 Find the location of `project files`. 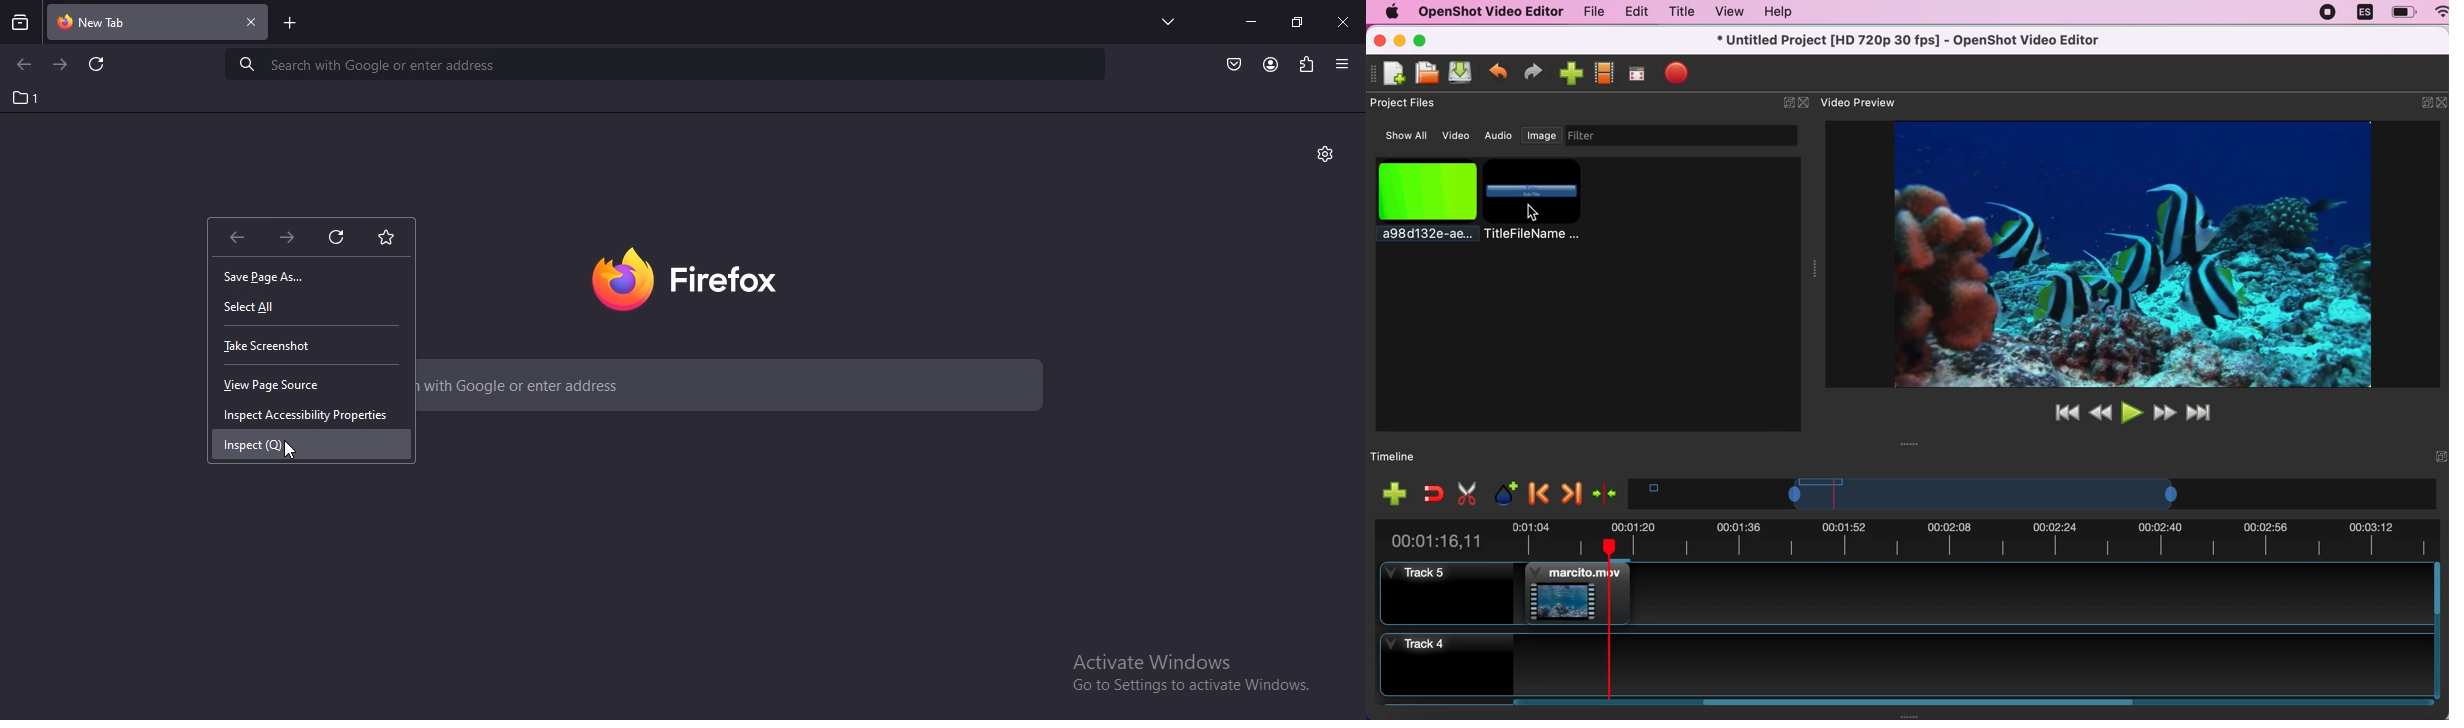

project files is located at coordinates (1408, 103).